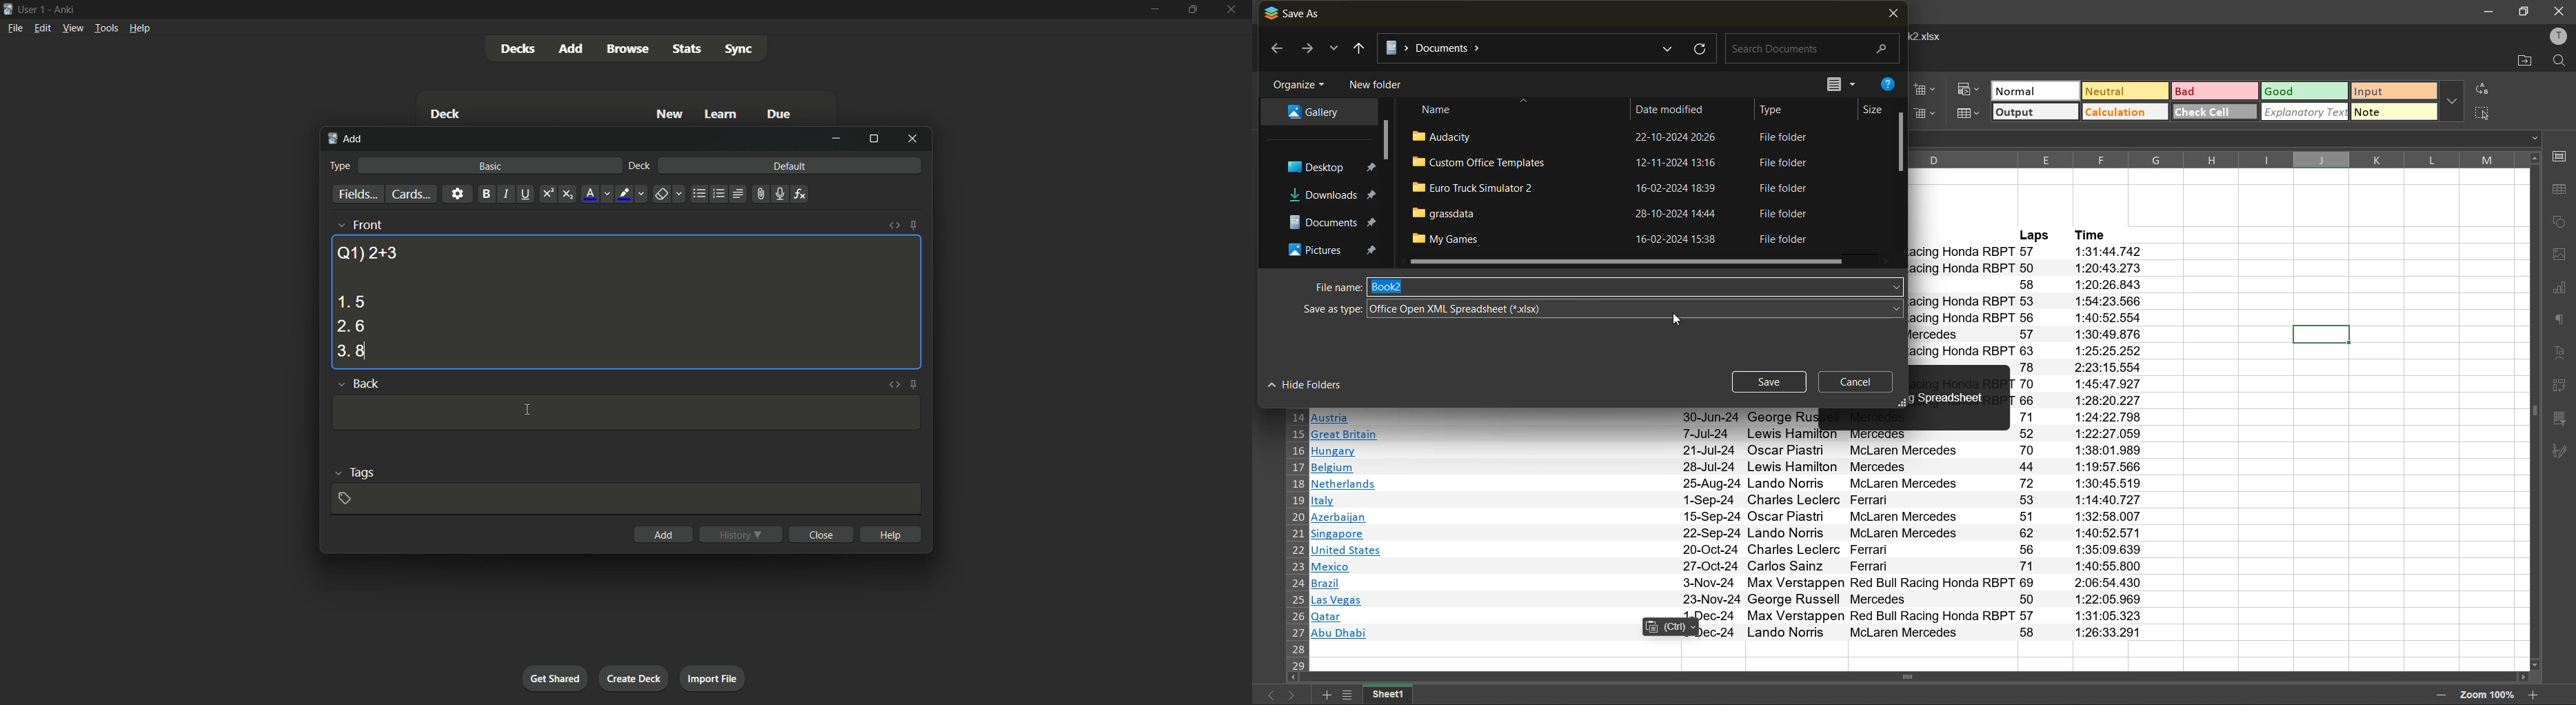 The height and width of the screenshot is (728, 2576). What do you see at coordinates (1314, 385) in the screenshot?
I see `hide folders` at bounding box center [1314, 385].